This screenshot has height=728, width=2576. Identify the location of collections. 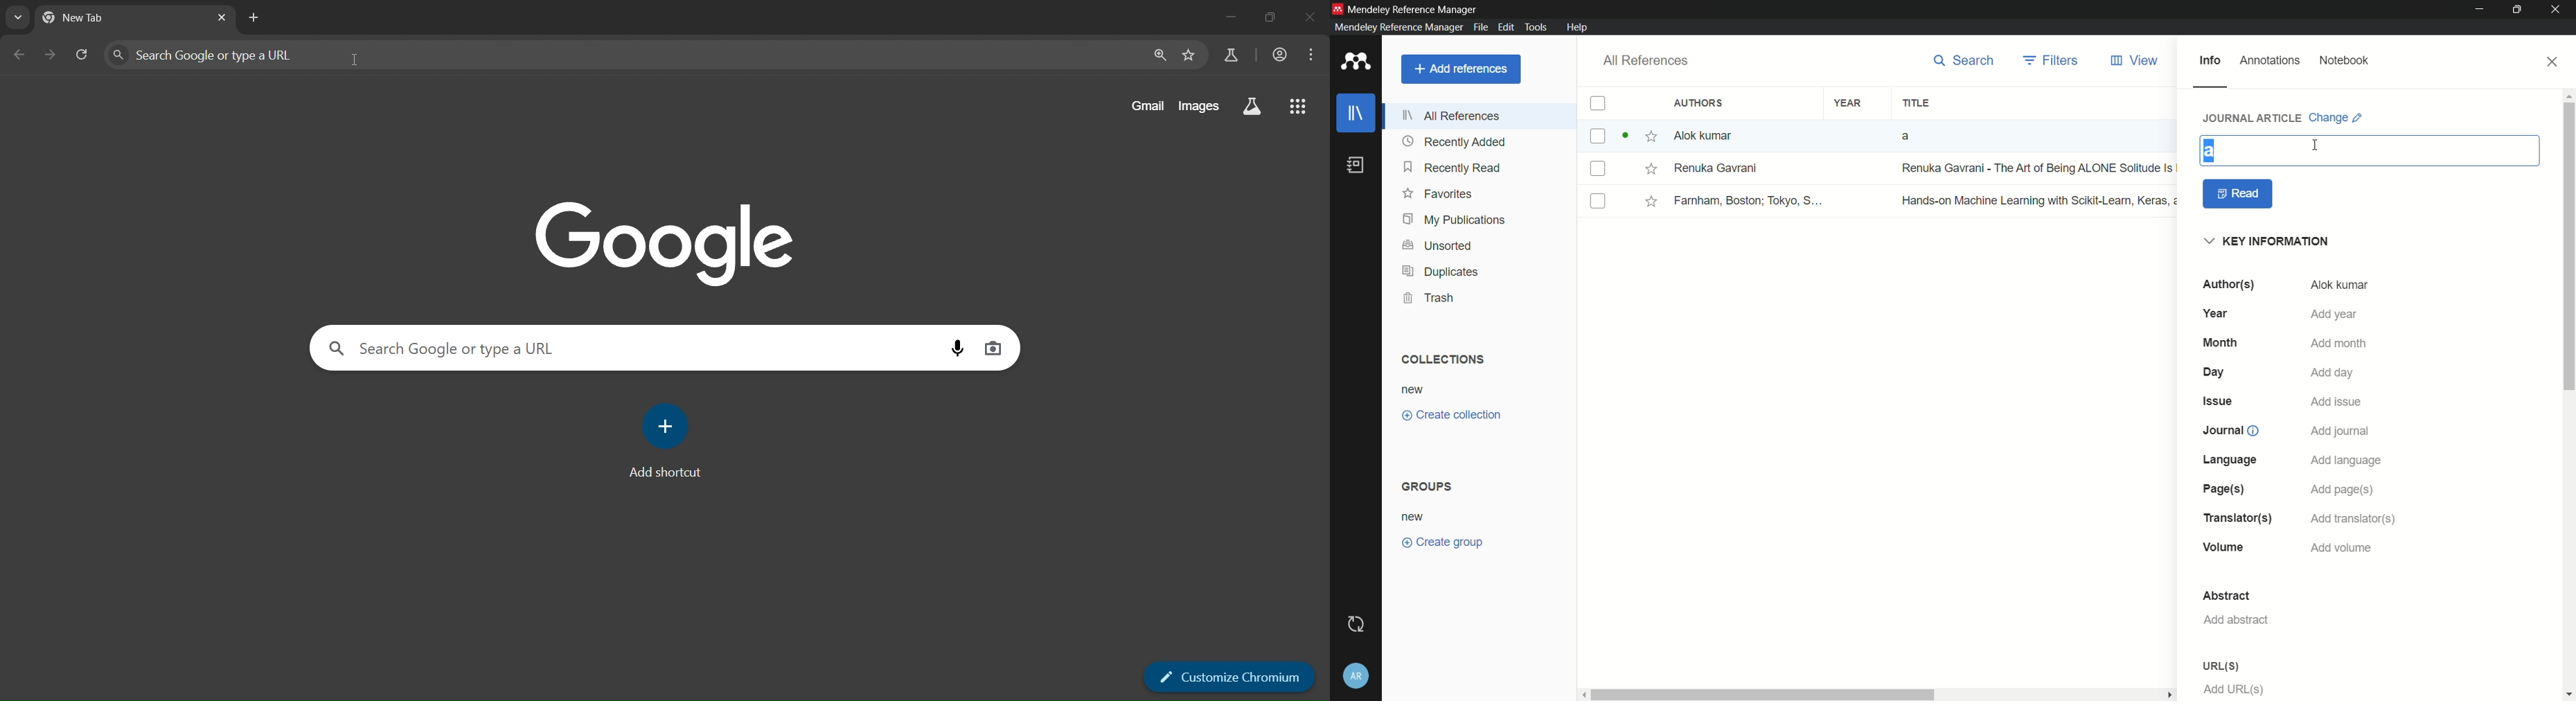
(1442, 360).